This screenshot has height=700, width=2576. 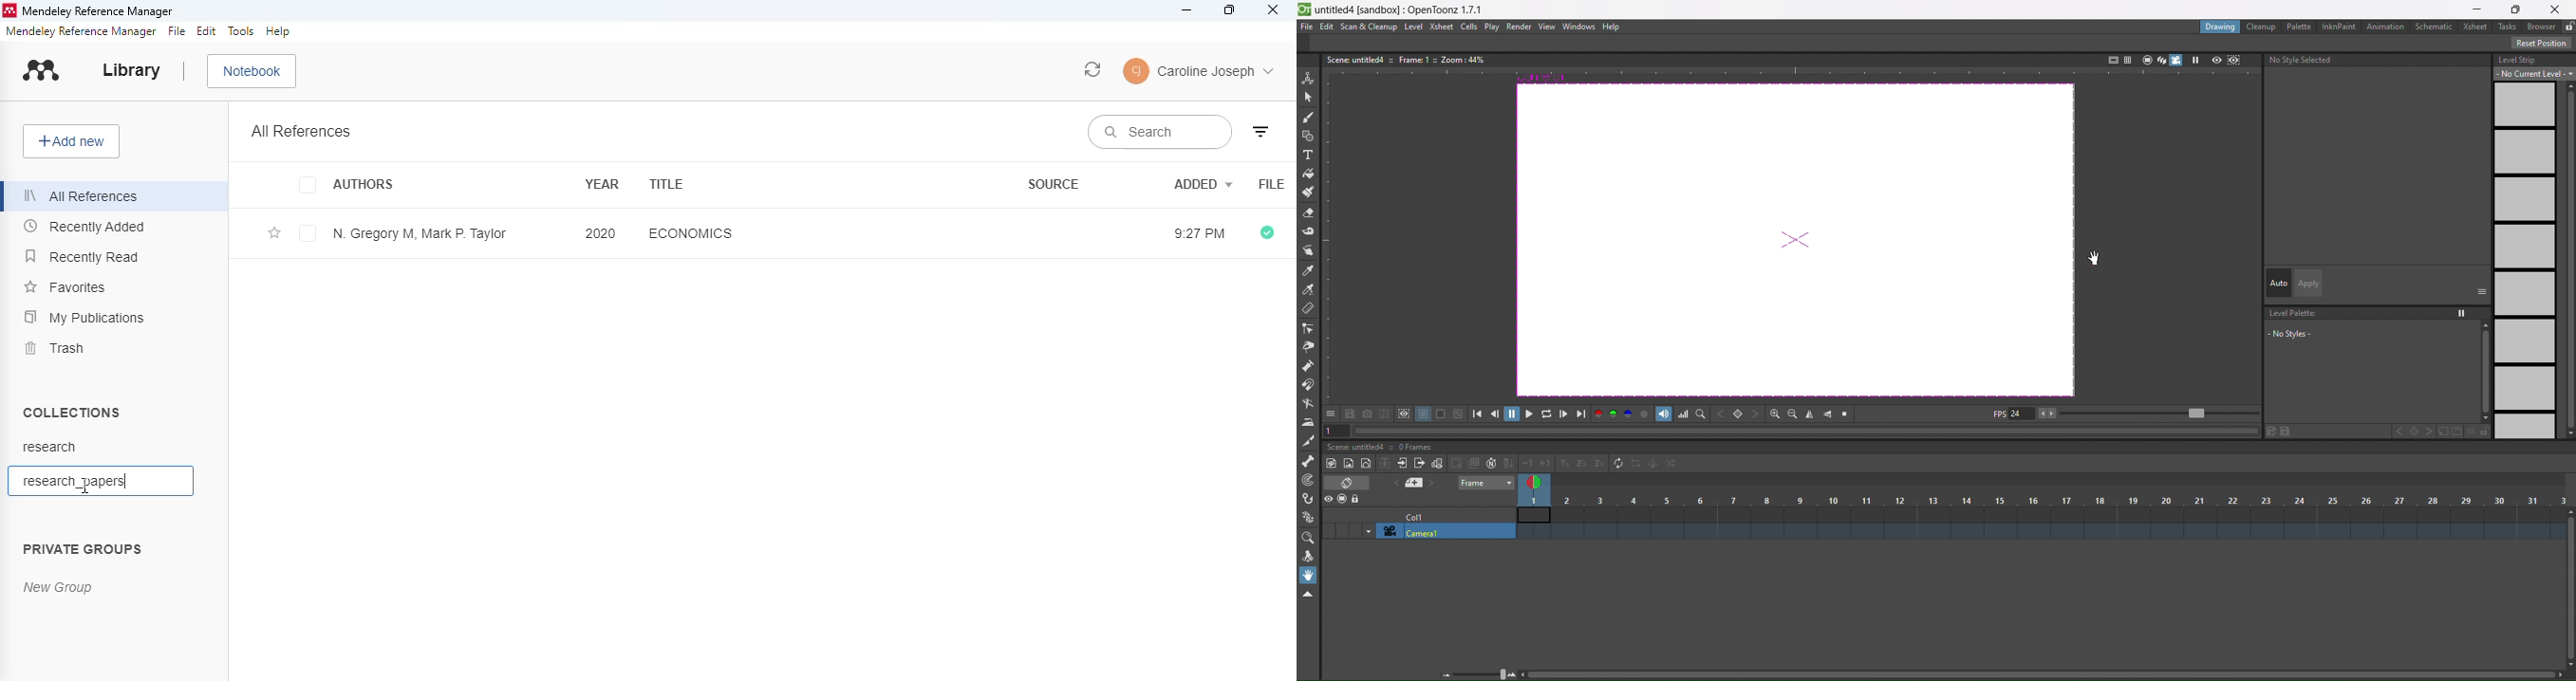 I want to click on trash, so click(x=56, y=348).